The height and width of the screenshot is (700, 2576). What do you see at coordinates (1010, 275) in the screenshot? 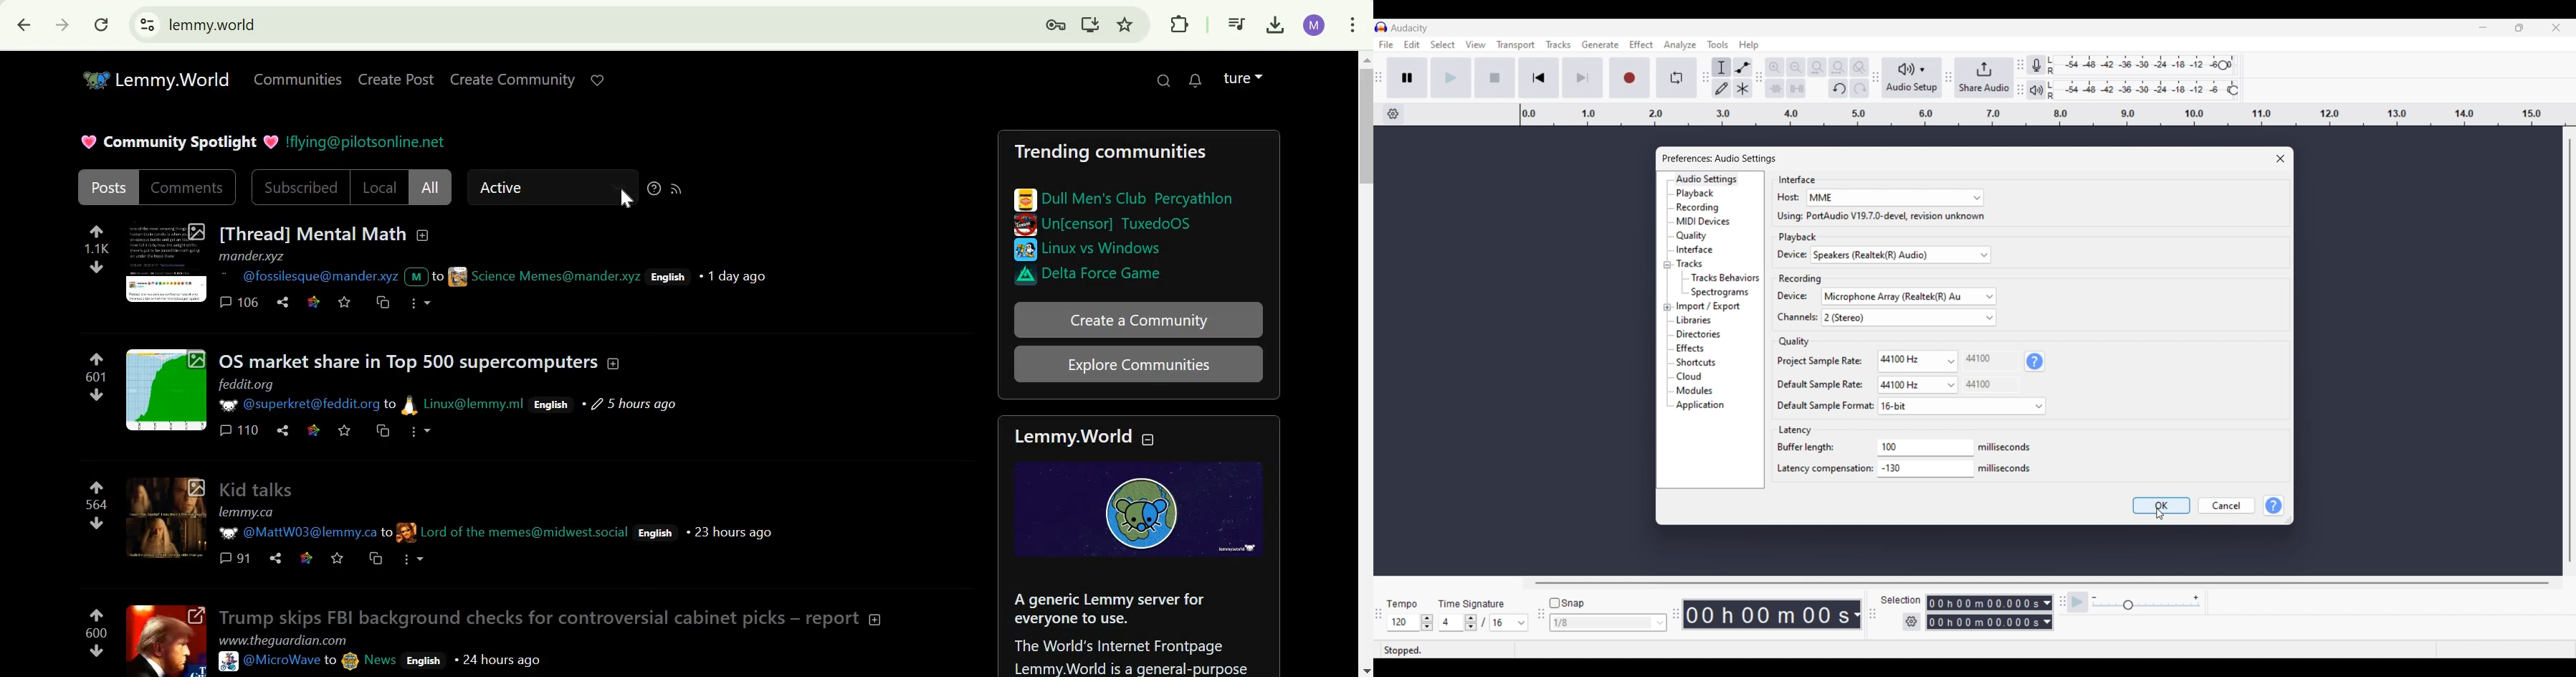
I see `image` at bounding box center [1010, 275].